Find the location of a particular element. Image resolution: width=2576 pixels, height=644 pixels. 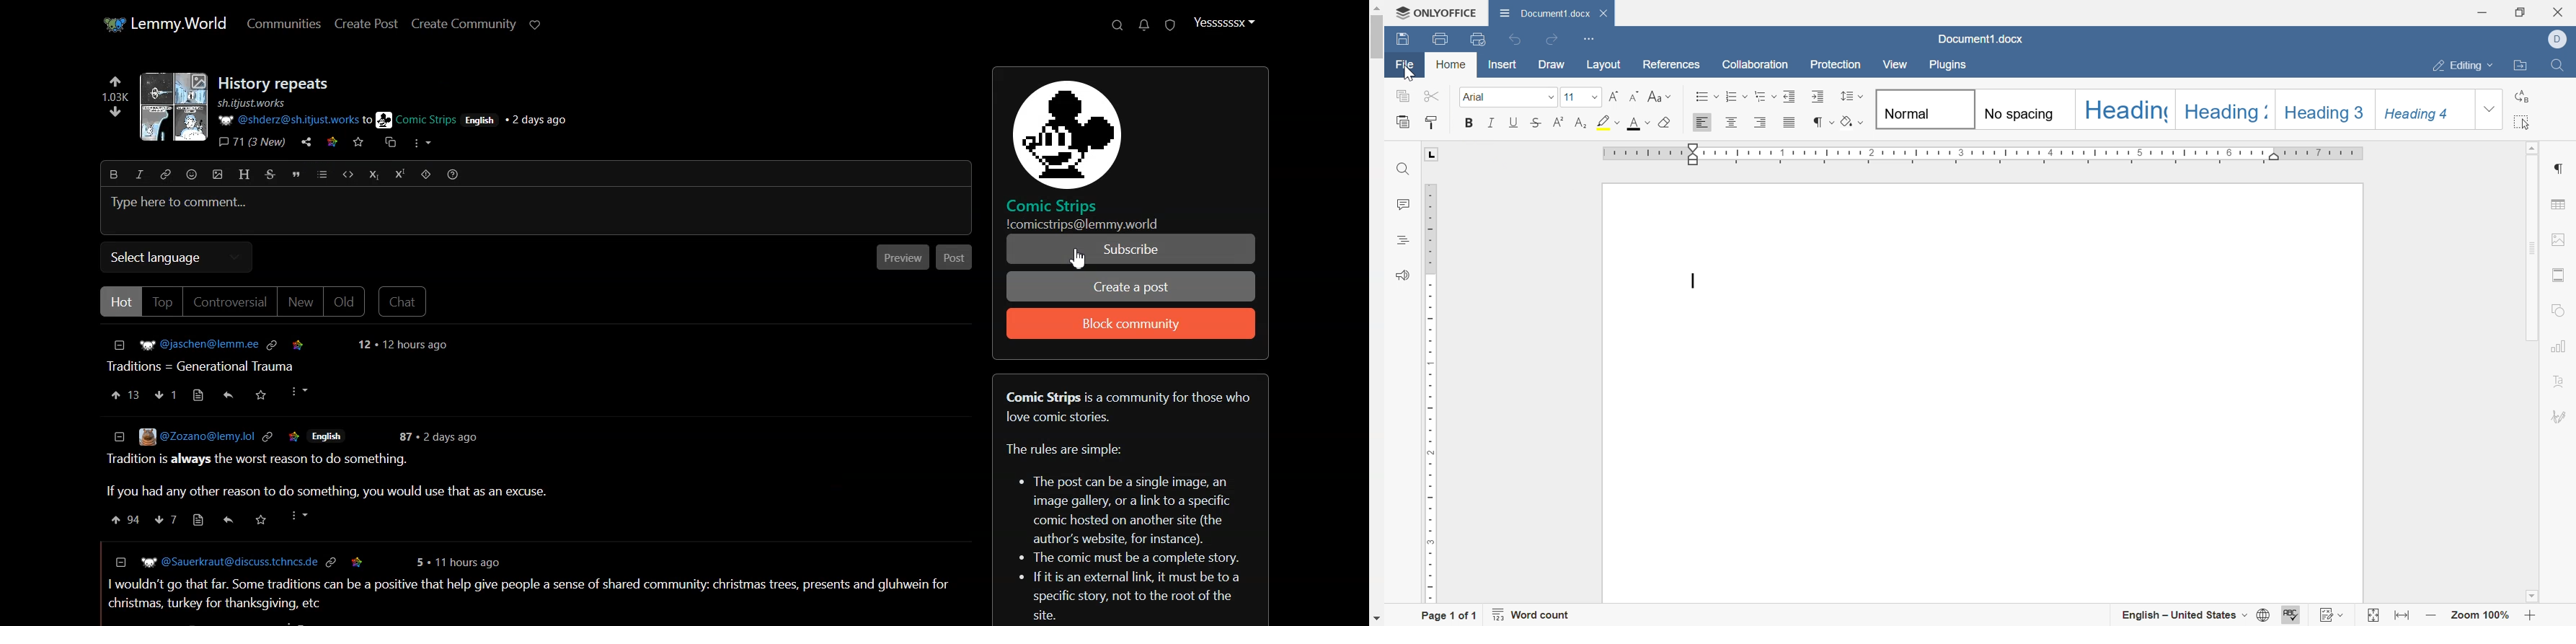

english - united states is located at coordinates (2184, 615).